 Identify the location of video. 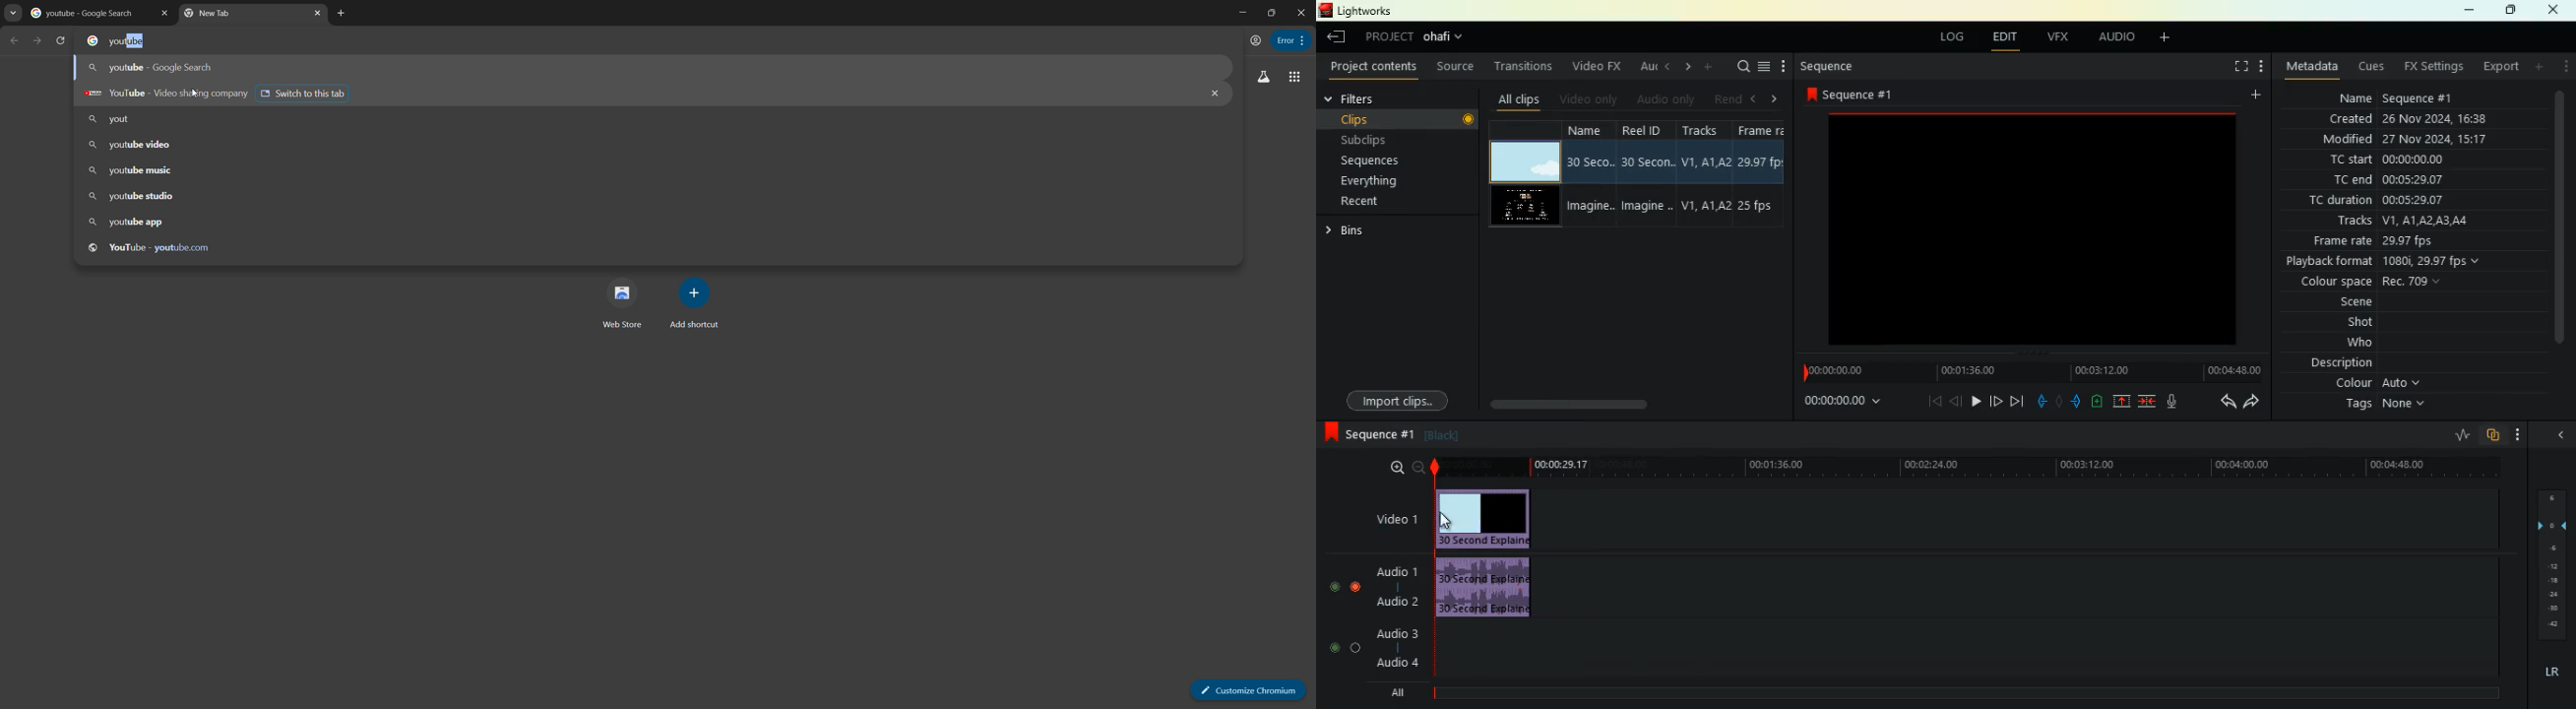
(1521, 161).